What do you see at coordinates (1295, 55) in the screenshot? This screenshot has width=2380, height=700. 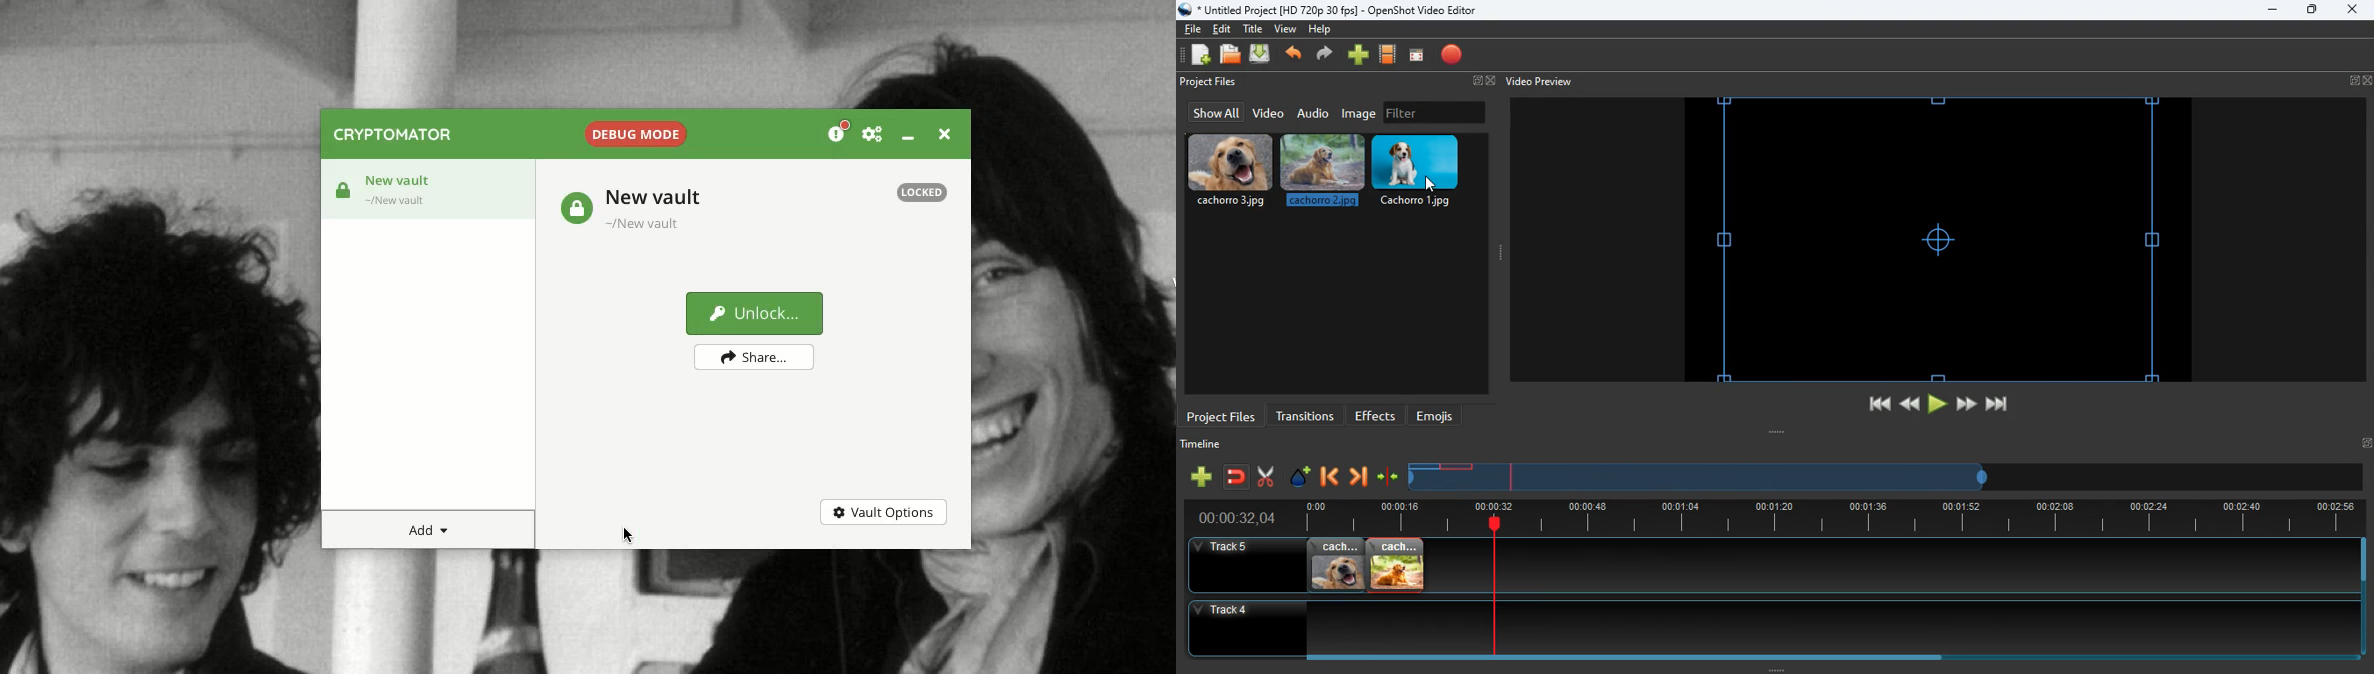 I see `back` at bounding box center [1295, 55].